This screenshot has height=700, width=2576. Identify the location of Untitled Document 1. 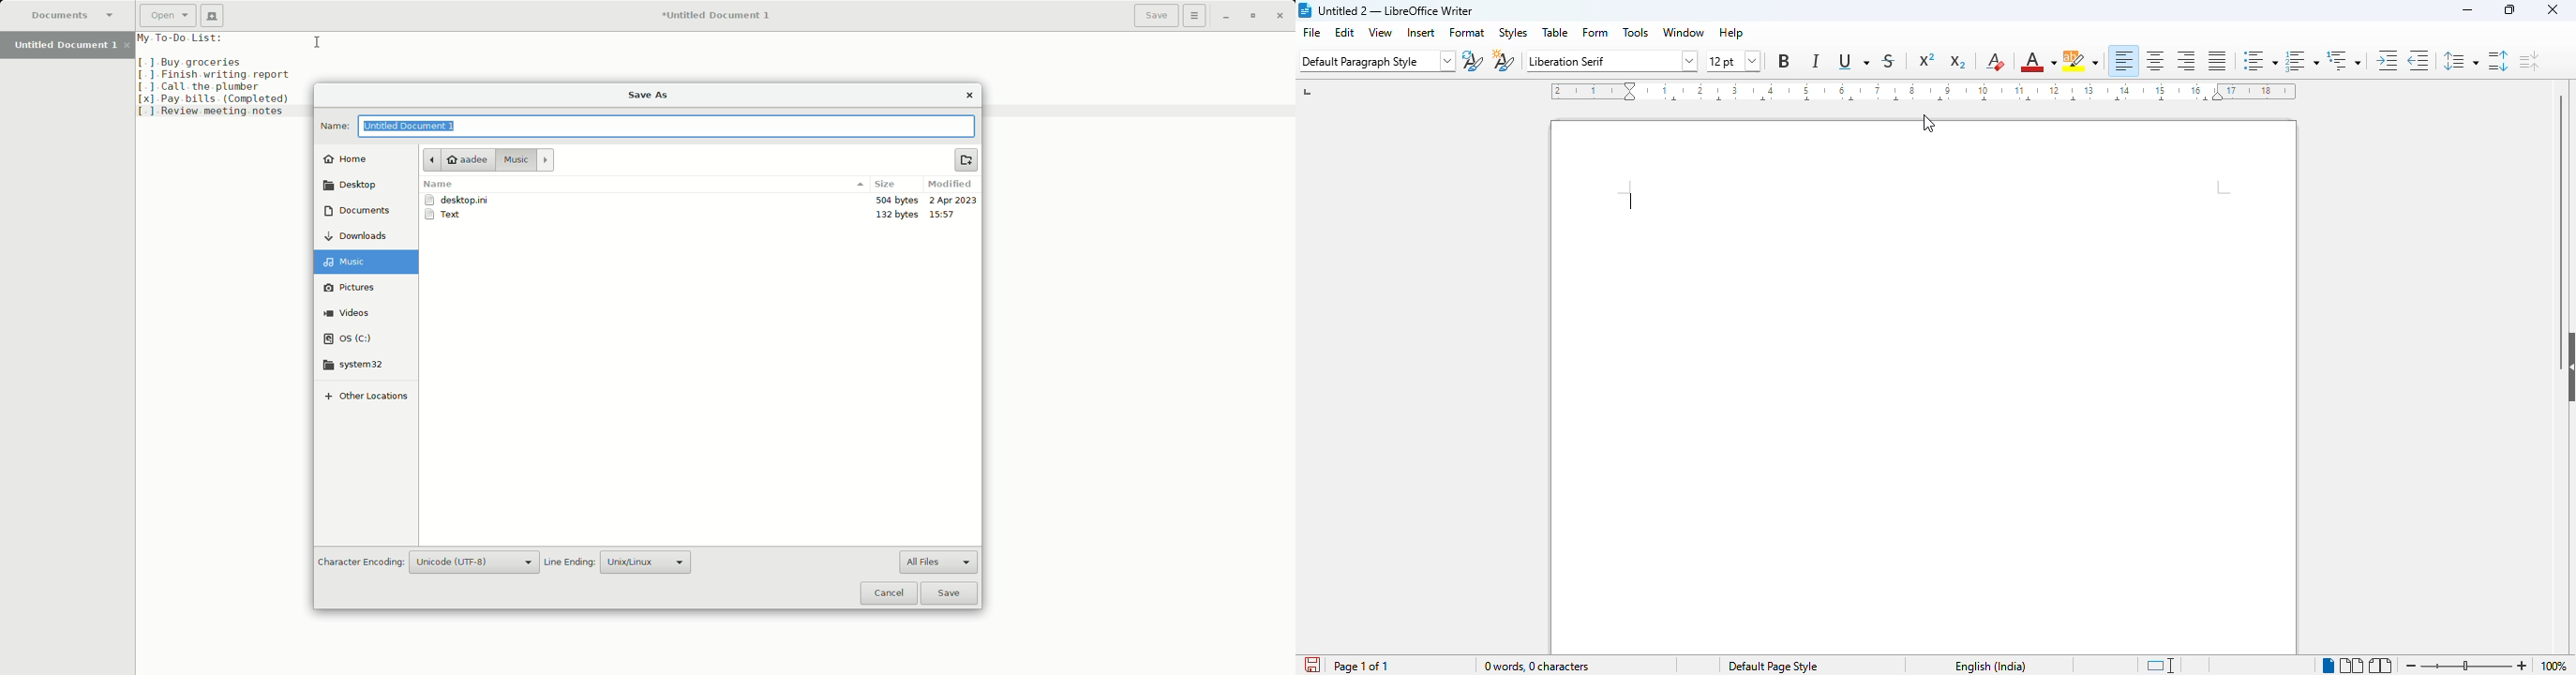
(68, 47).